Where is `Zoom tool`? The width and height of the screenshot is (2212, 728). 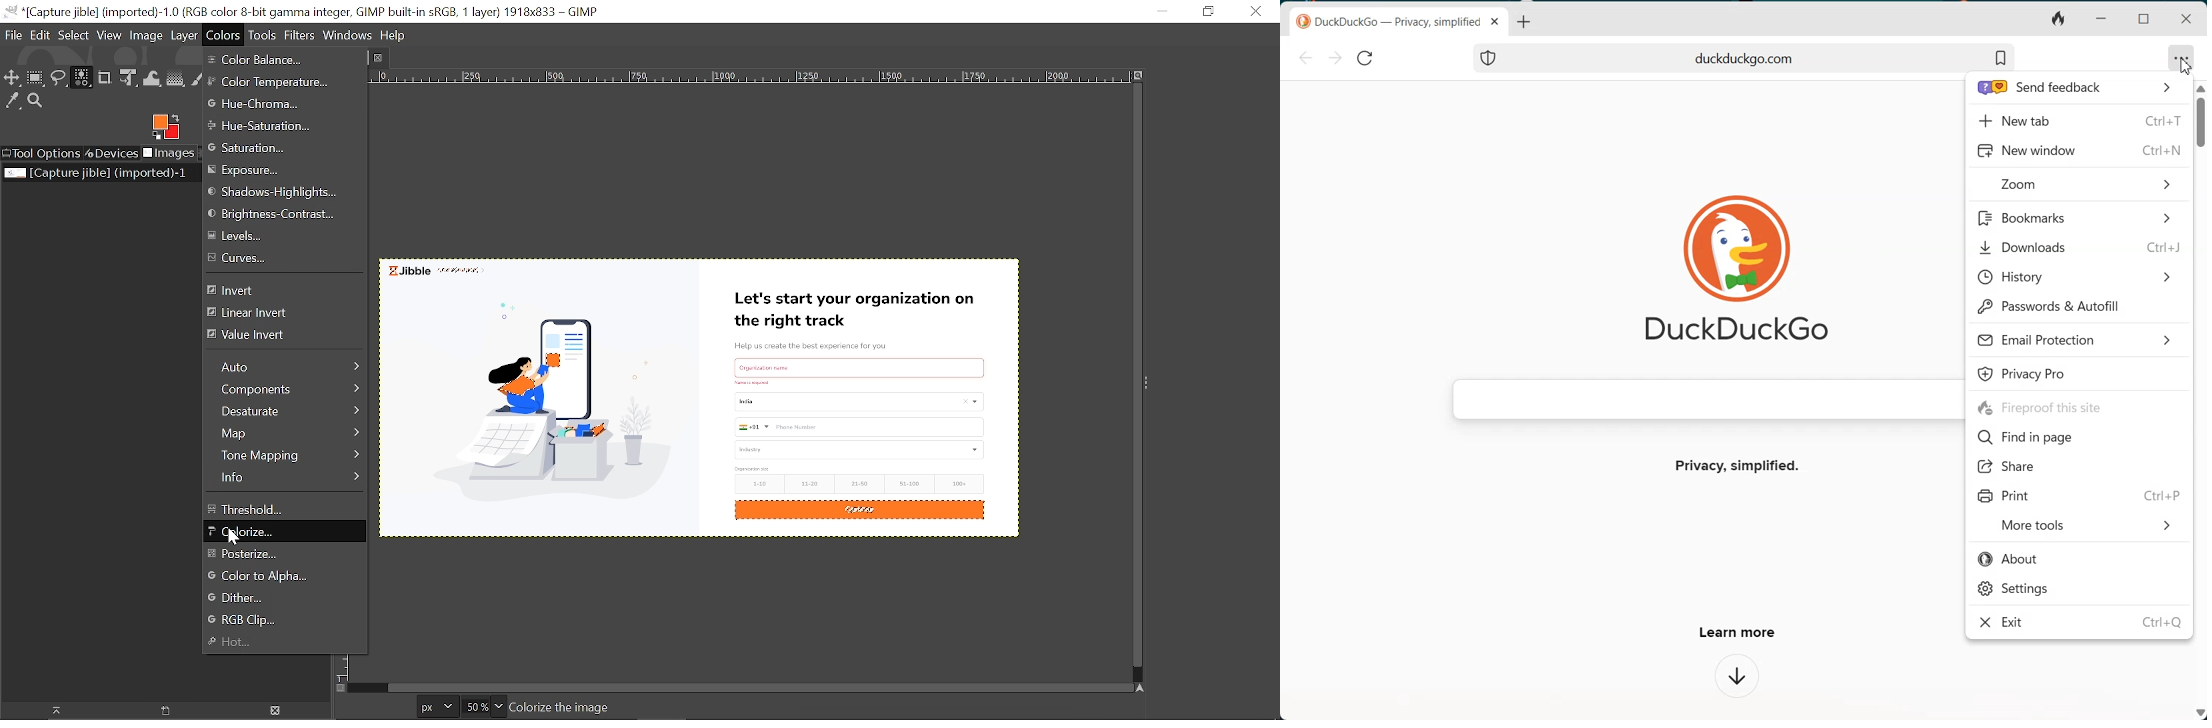
Zoom tool is located at coordinates (38, 102).